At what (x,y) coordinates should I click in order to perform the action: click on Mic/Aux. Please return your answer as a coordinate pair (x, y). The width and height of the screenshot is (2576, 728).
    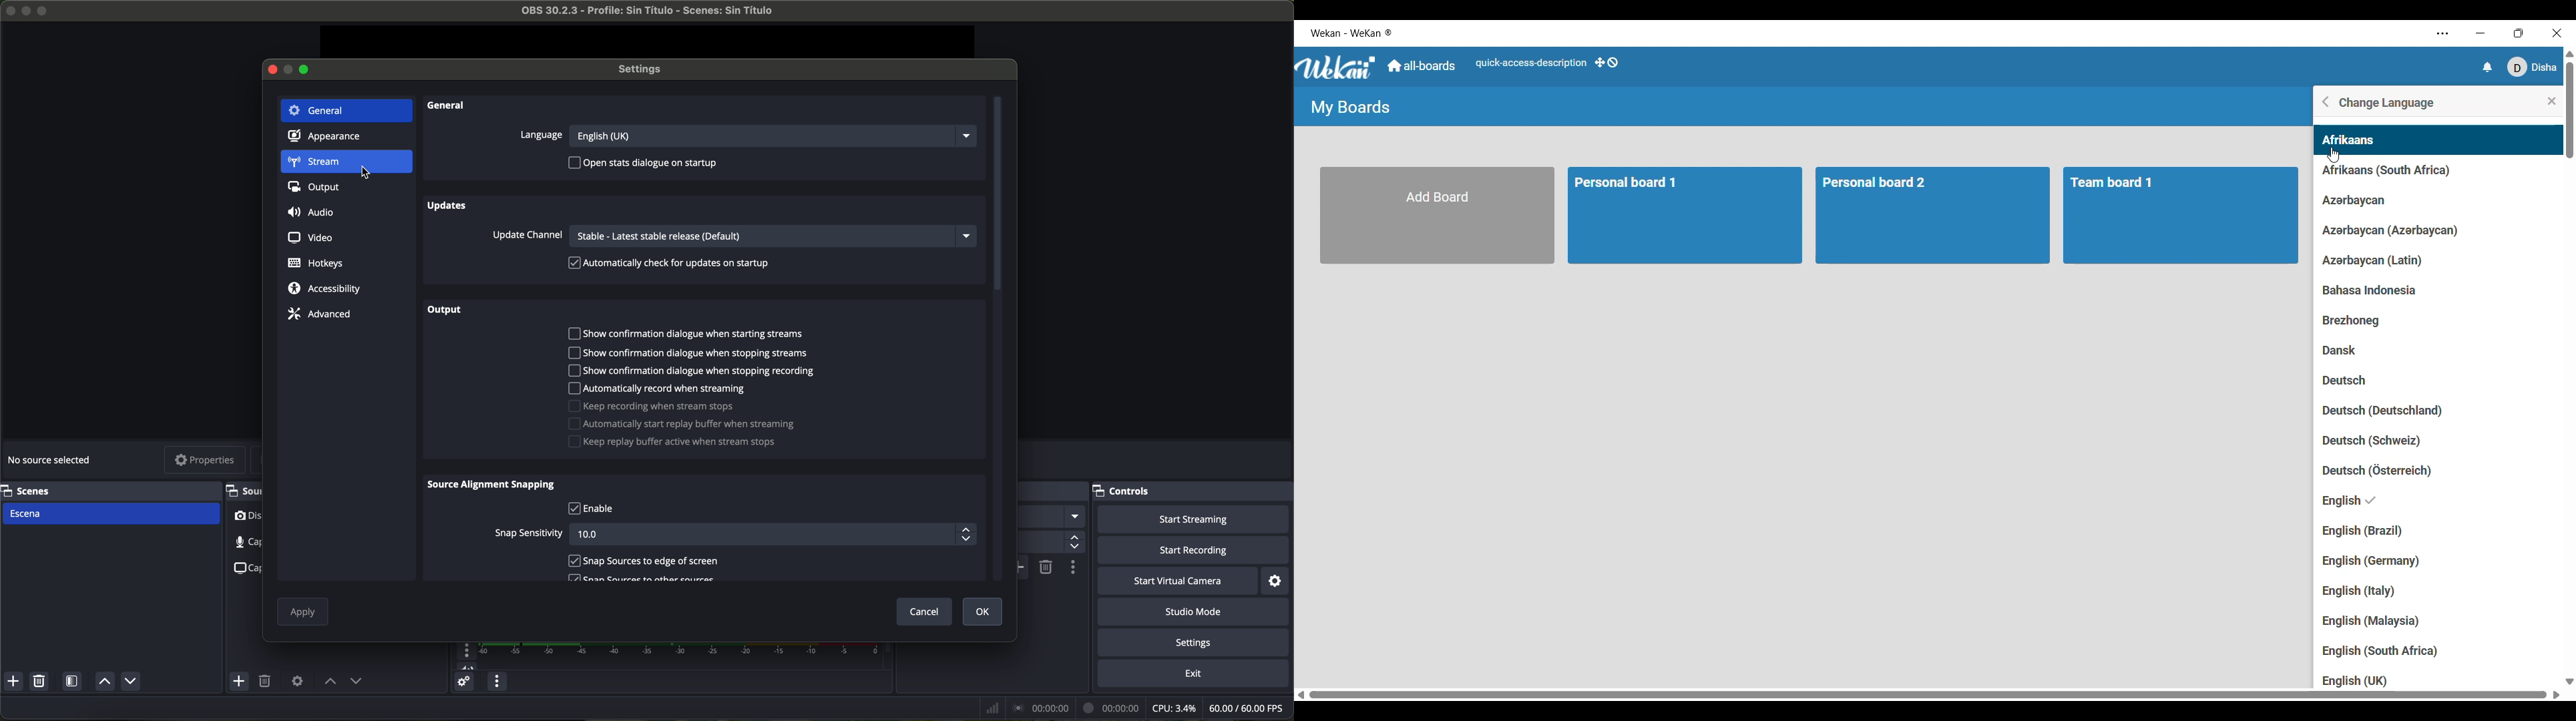
    Looking at the image, I should click on (664, 656).